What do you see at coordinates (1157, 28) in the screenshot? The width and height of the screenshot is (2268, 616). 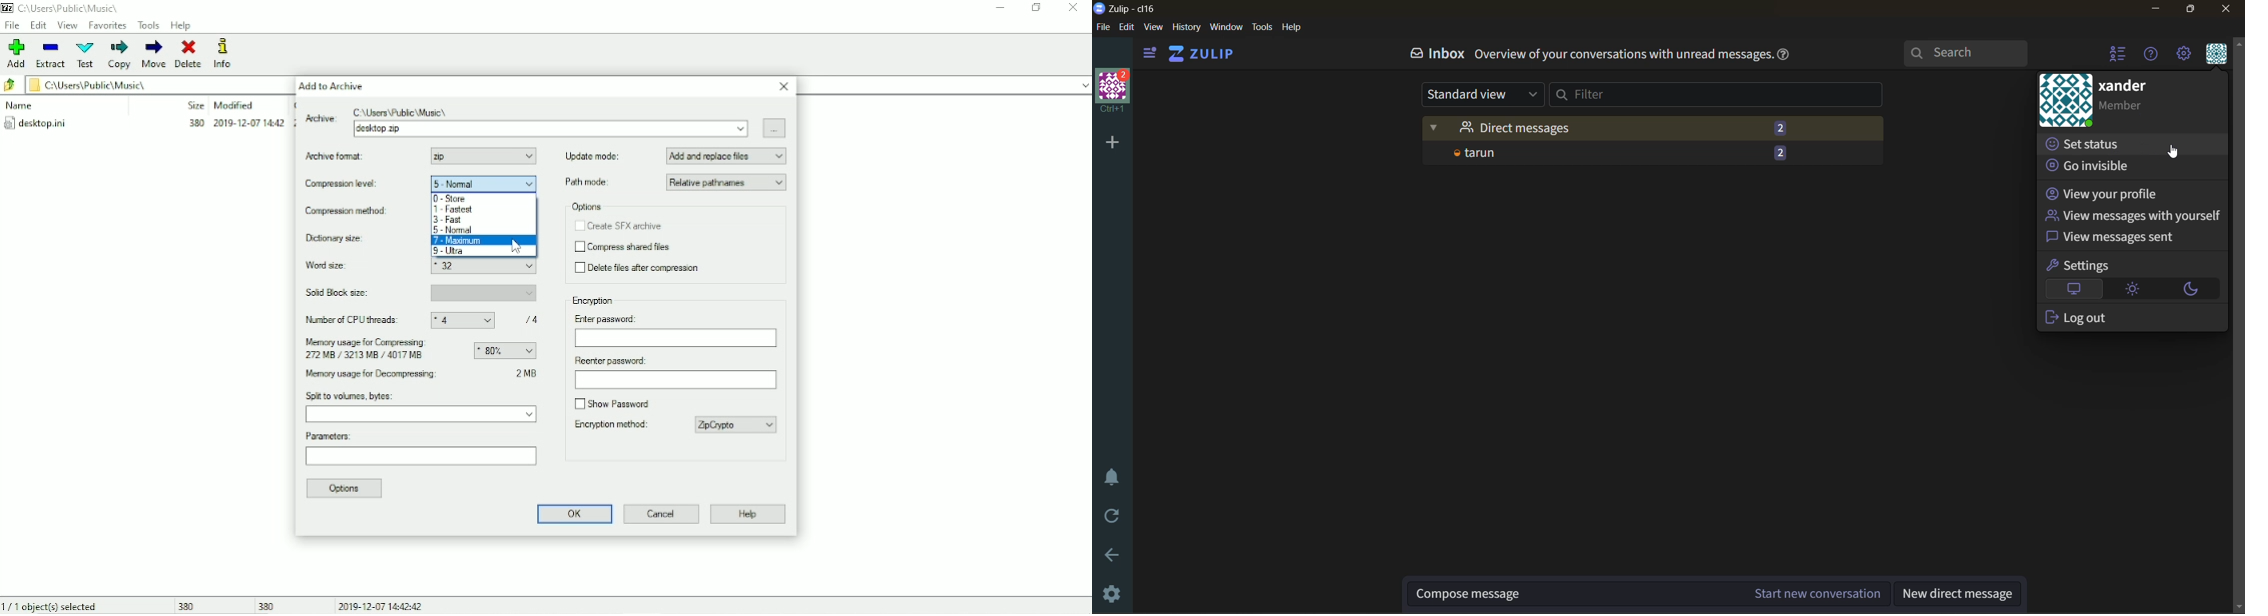 I see `view` at bounding box center [1157, 28].